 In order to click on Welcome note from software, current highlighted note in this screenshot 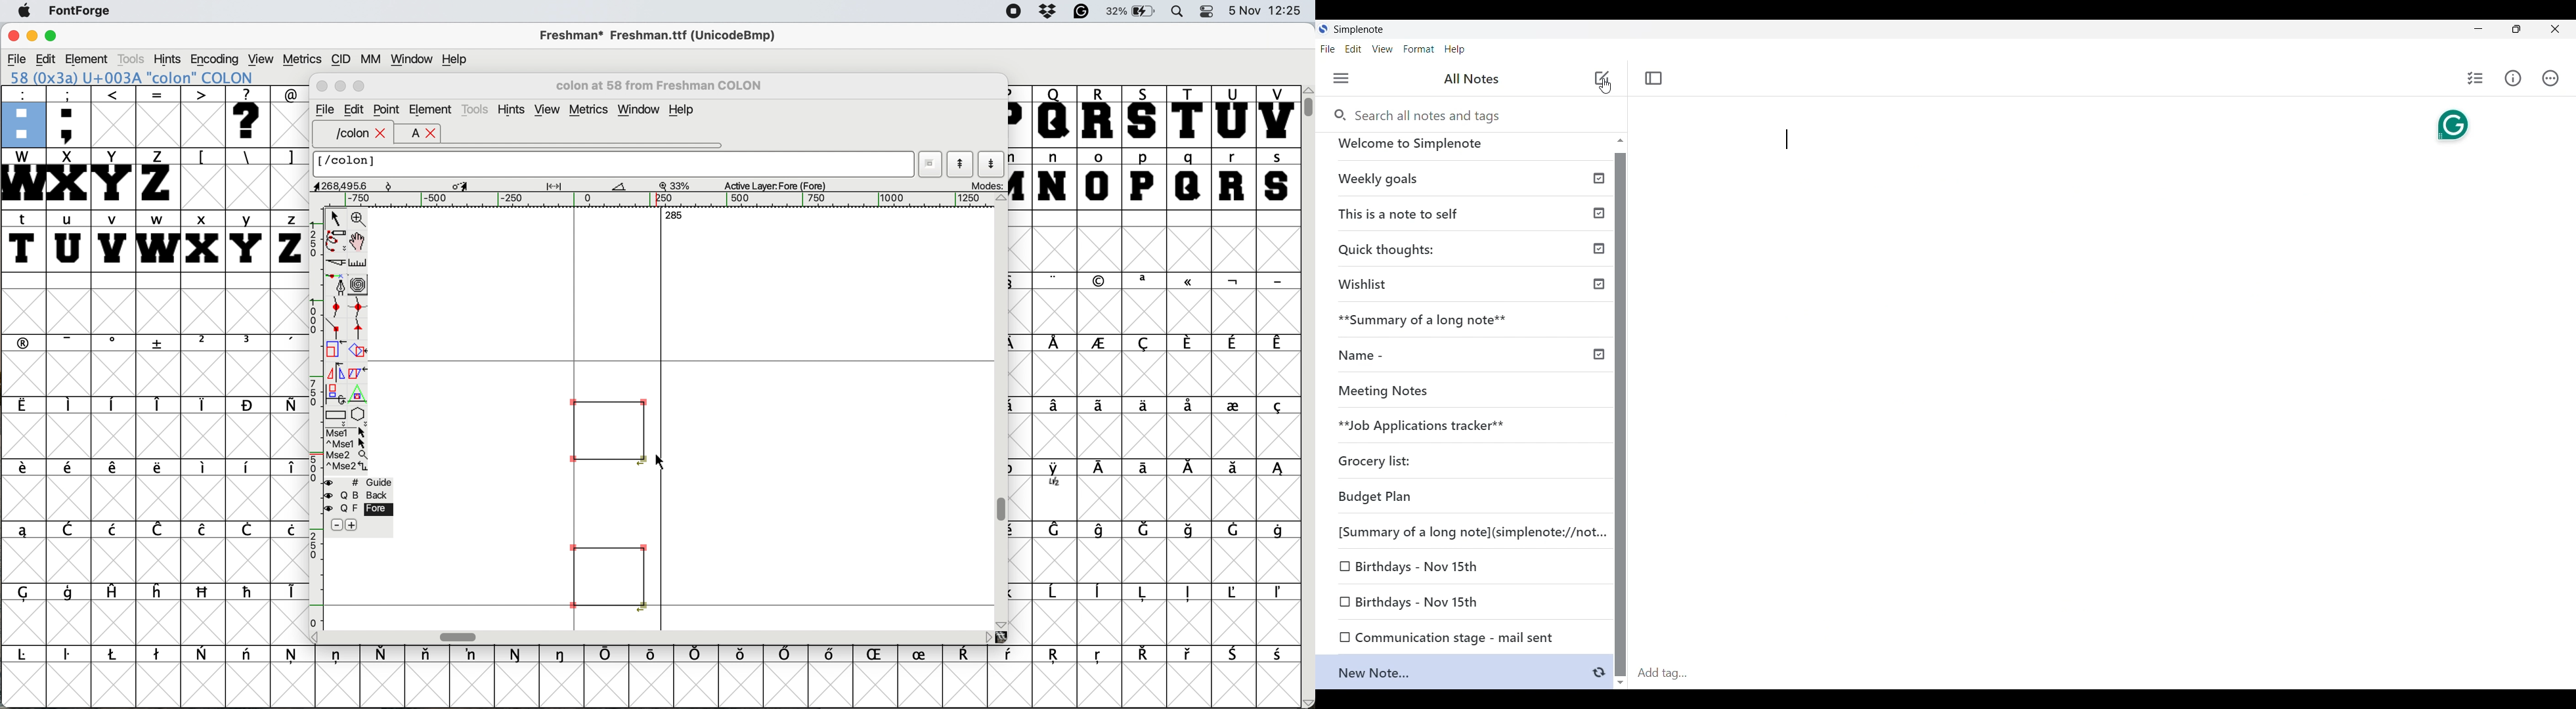, I will do `click(1465, 149)`.